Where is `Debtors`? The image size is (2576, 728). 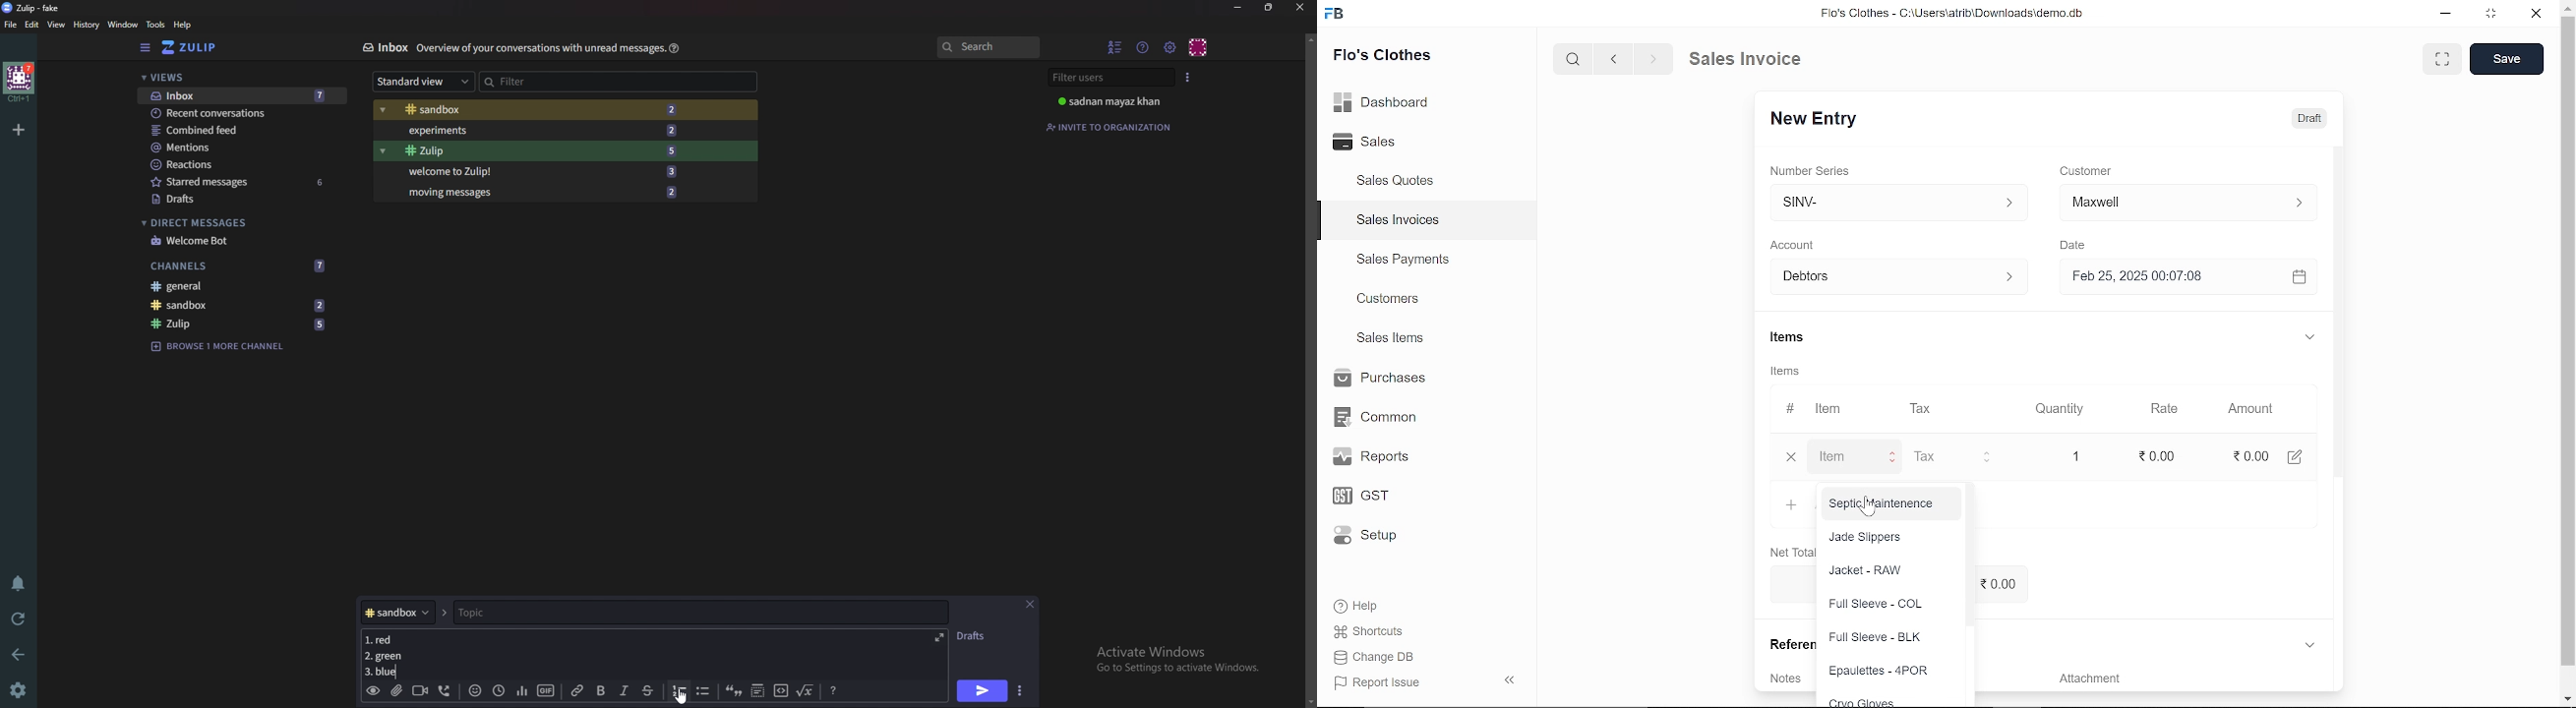
Debtors is located at coordinates (1903, 276).